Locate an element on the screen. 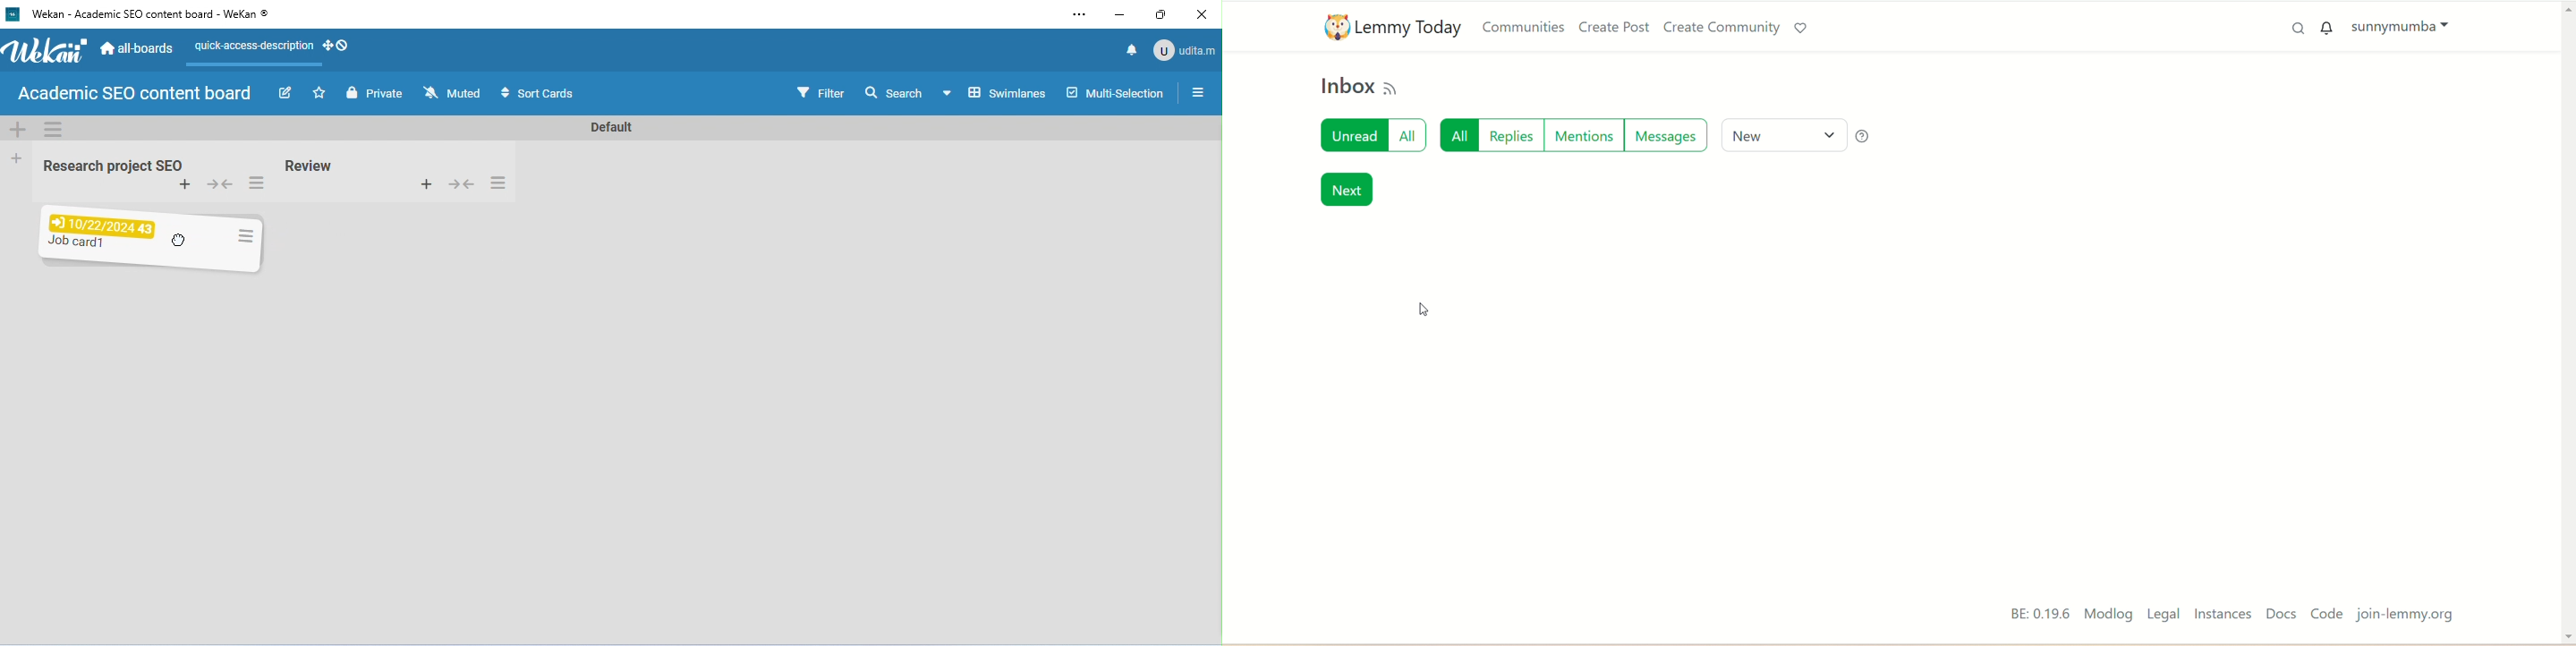  Pointer is located at coordinates (1422, 311).